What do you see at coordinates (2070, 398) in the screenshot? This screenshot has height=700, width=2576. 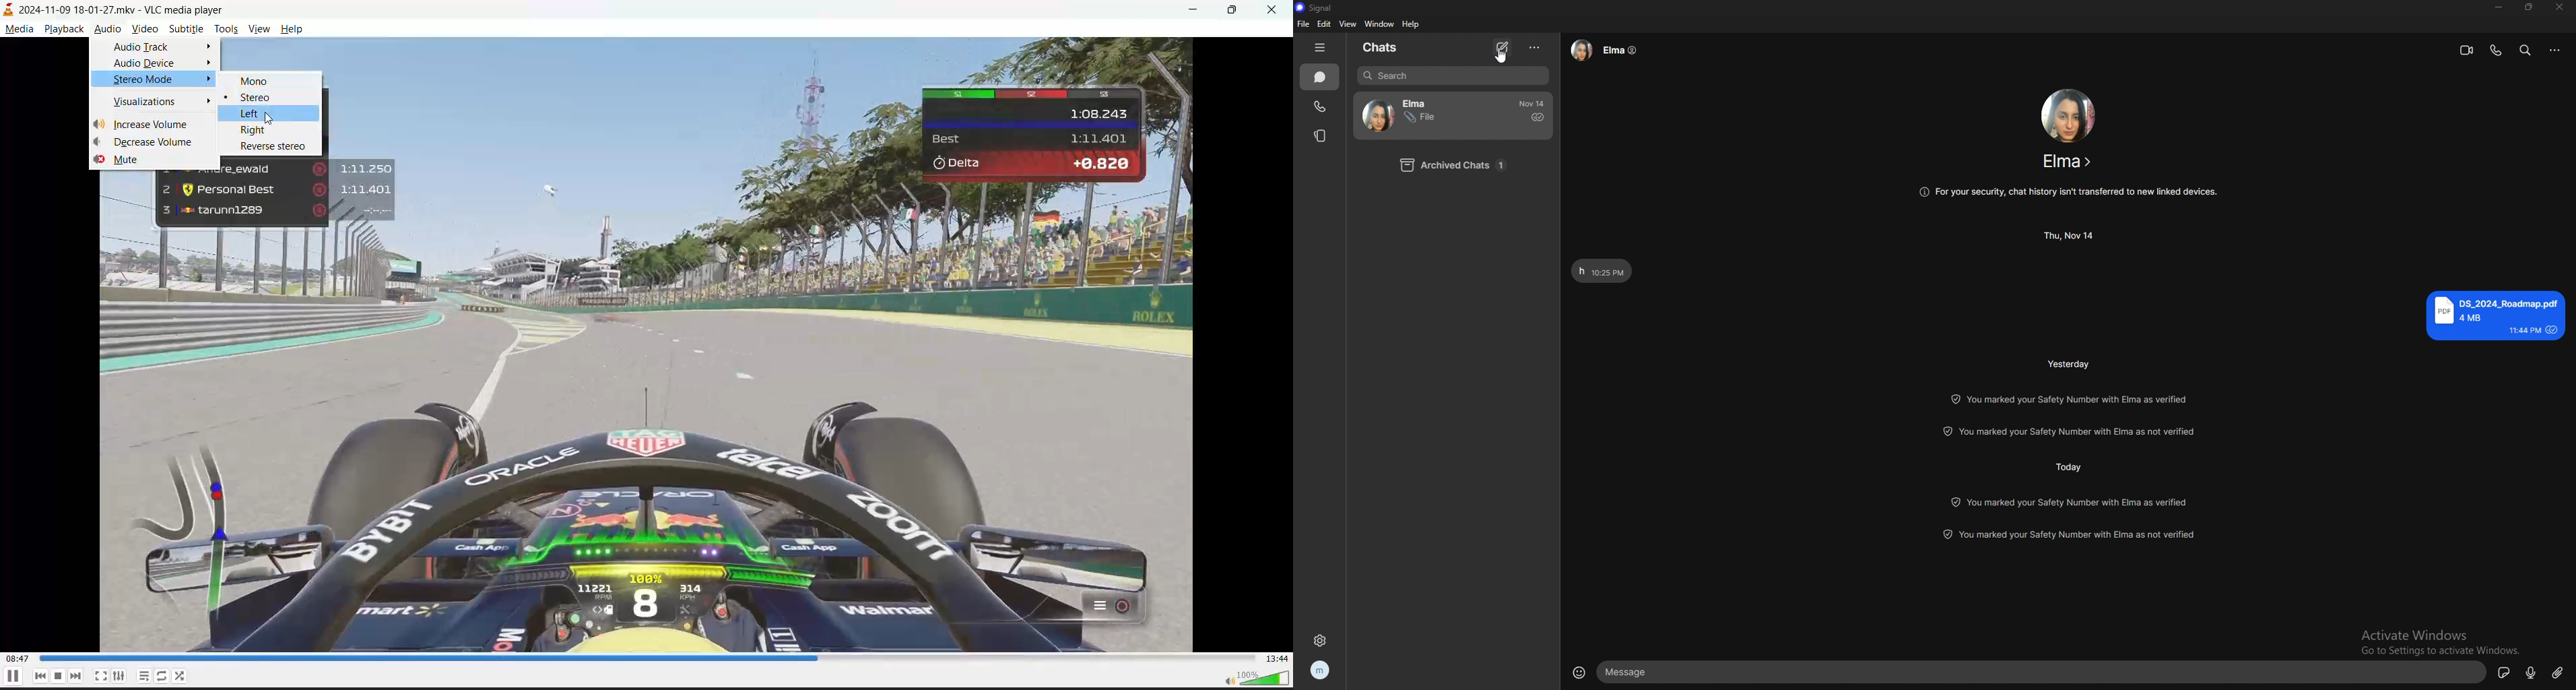 I see `update` at bounding box center [2070, 398].